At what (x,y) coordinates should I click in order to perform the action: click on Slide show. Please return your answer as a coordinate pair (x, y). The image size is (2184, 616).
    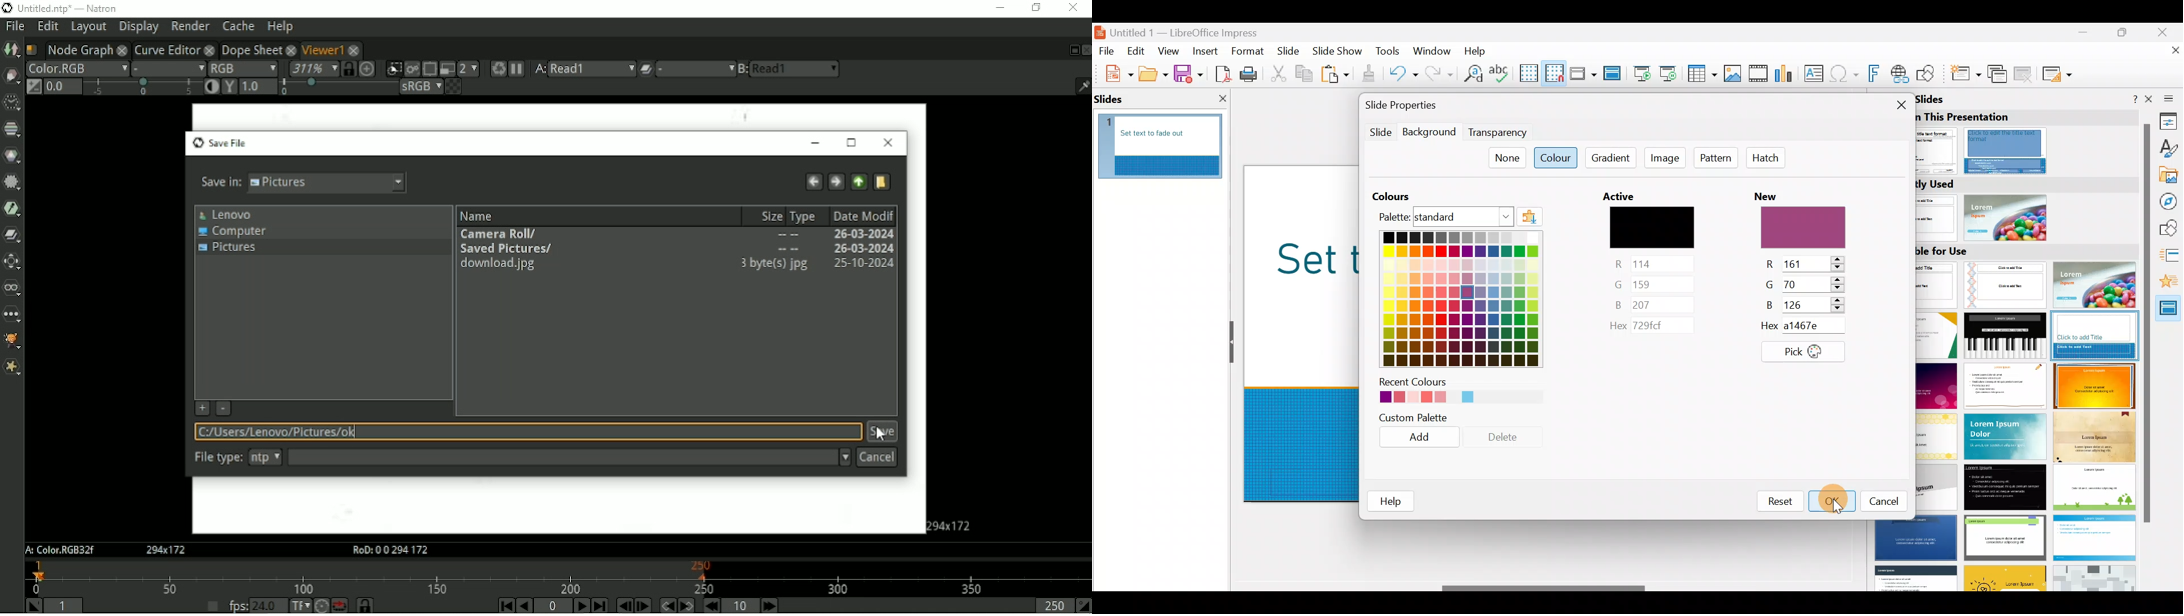
    Looking at the image, I should click on (1340, 52).